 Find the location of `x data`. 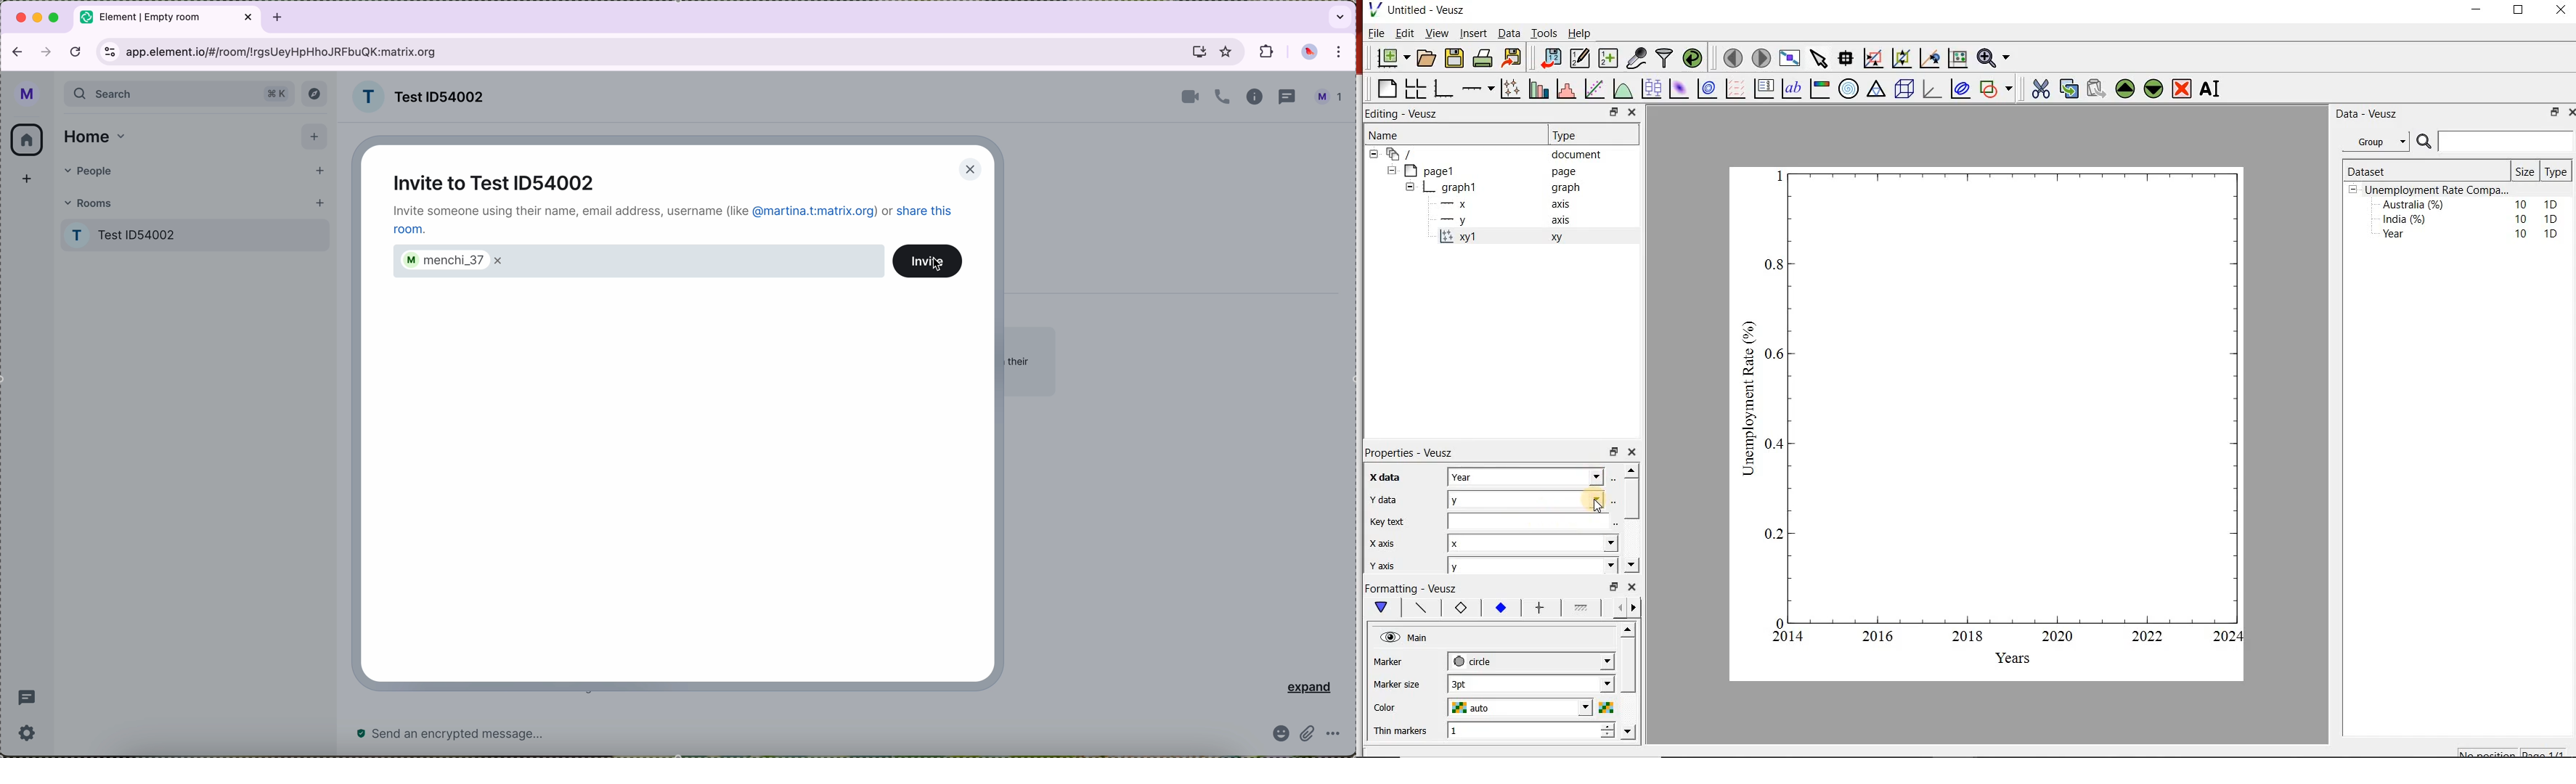

x data is located at coordinates (1382, 478).